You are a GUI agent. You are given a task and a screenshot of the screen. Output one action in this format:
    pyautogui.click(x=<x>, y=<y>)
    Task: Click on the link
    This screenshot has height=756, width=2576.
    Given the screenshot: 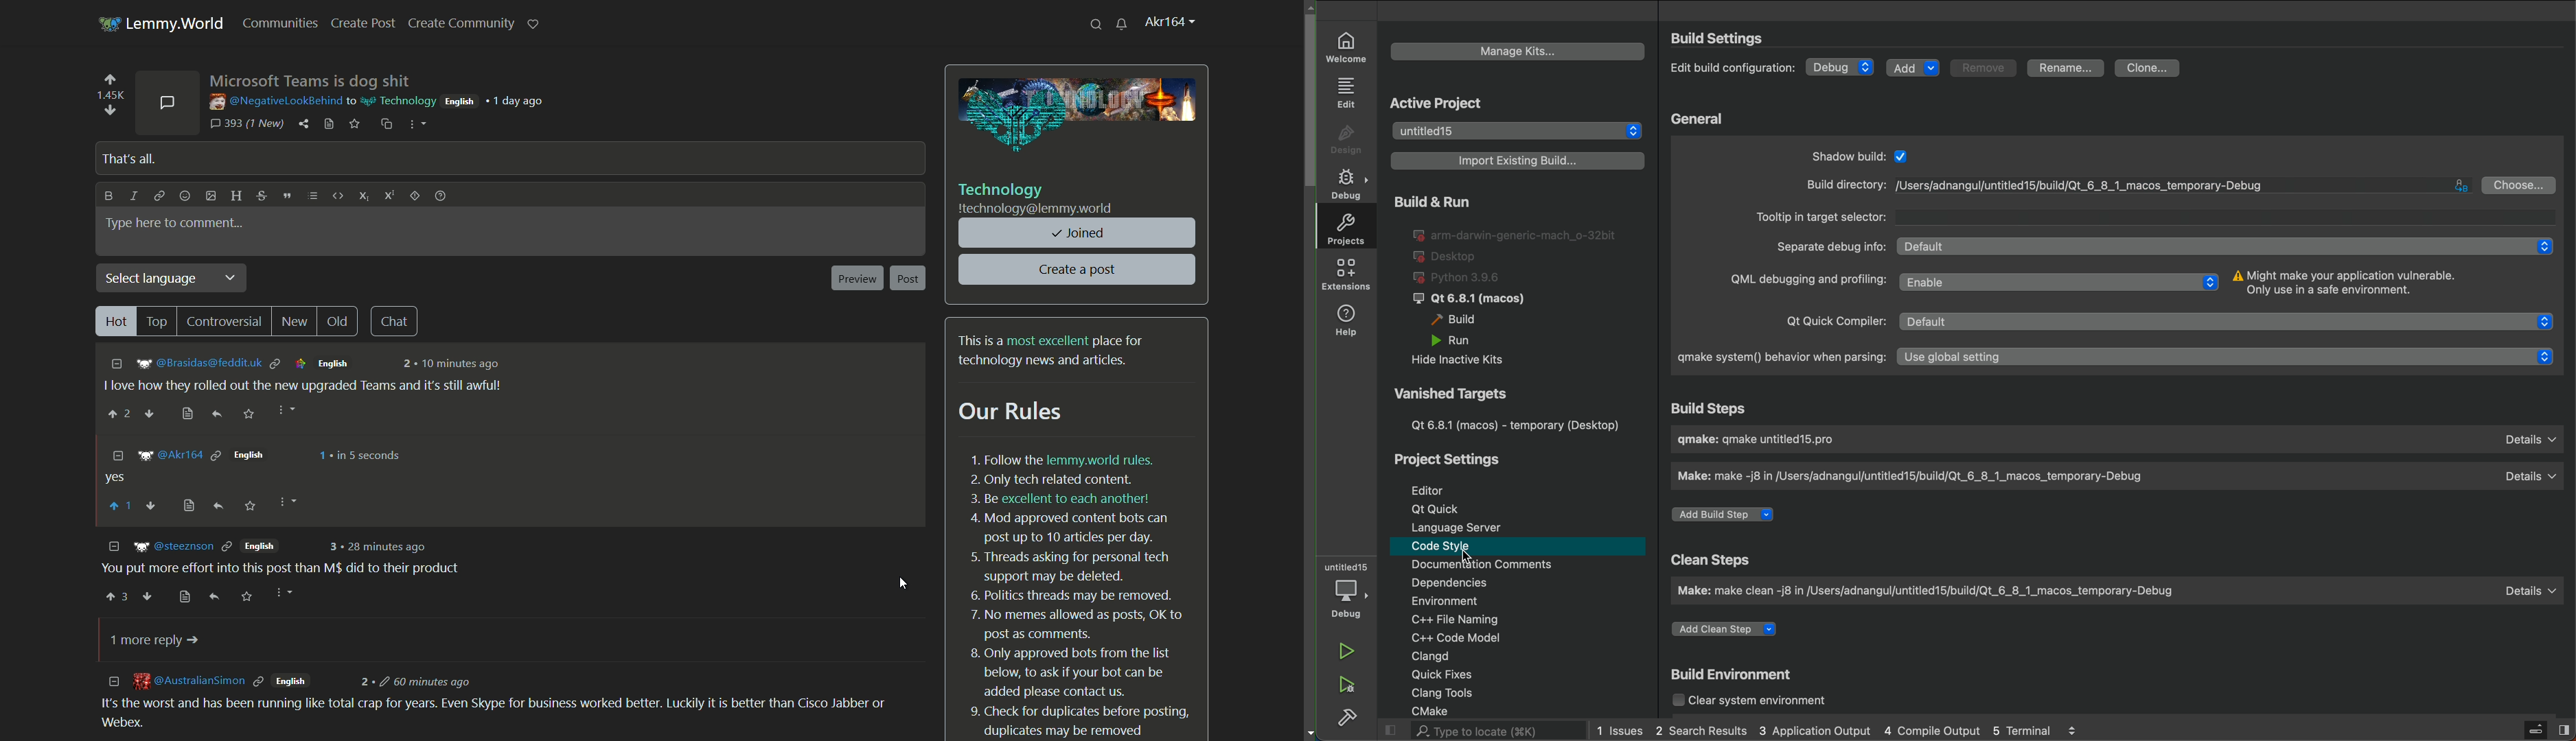 What is the action you would take?
    pyautogui.click(x=159, y=198)
    